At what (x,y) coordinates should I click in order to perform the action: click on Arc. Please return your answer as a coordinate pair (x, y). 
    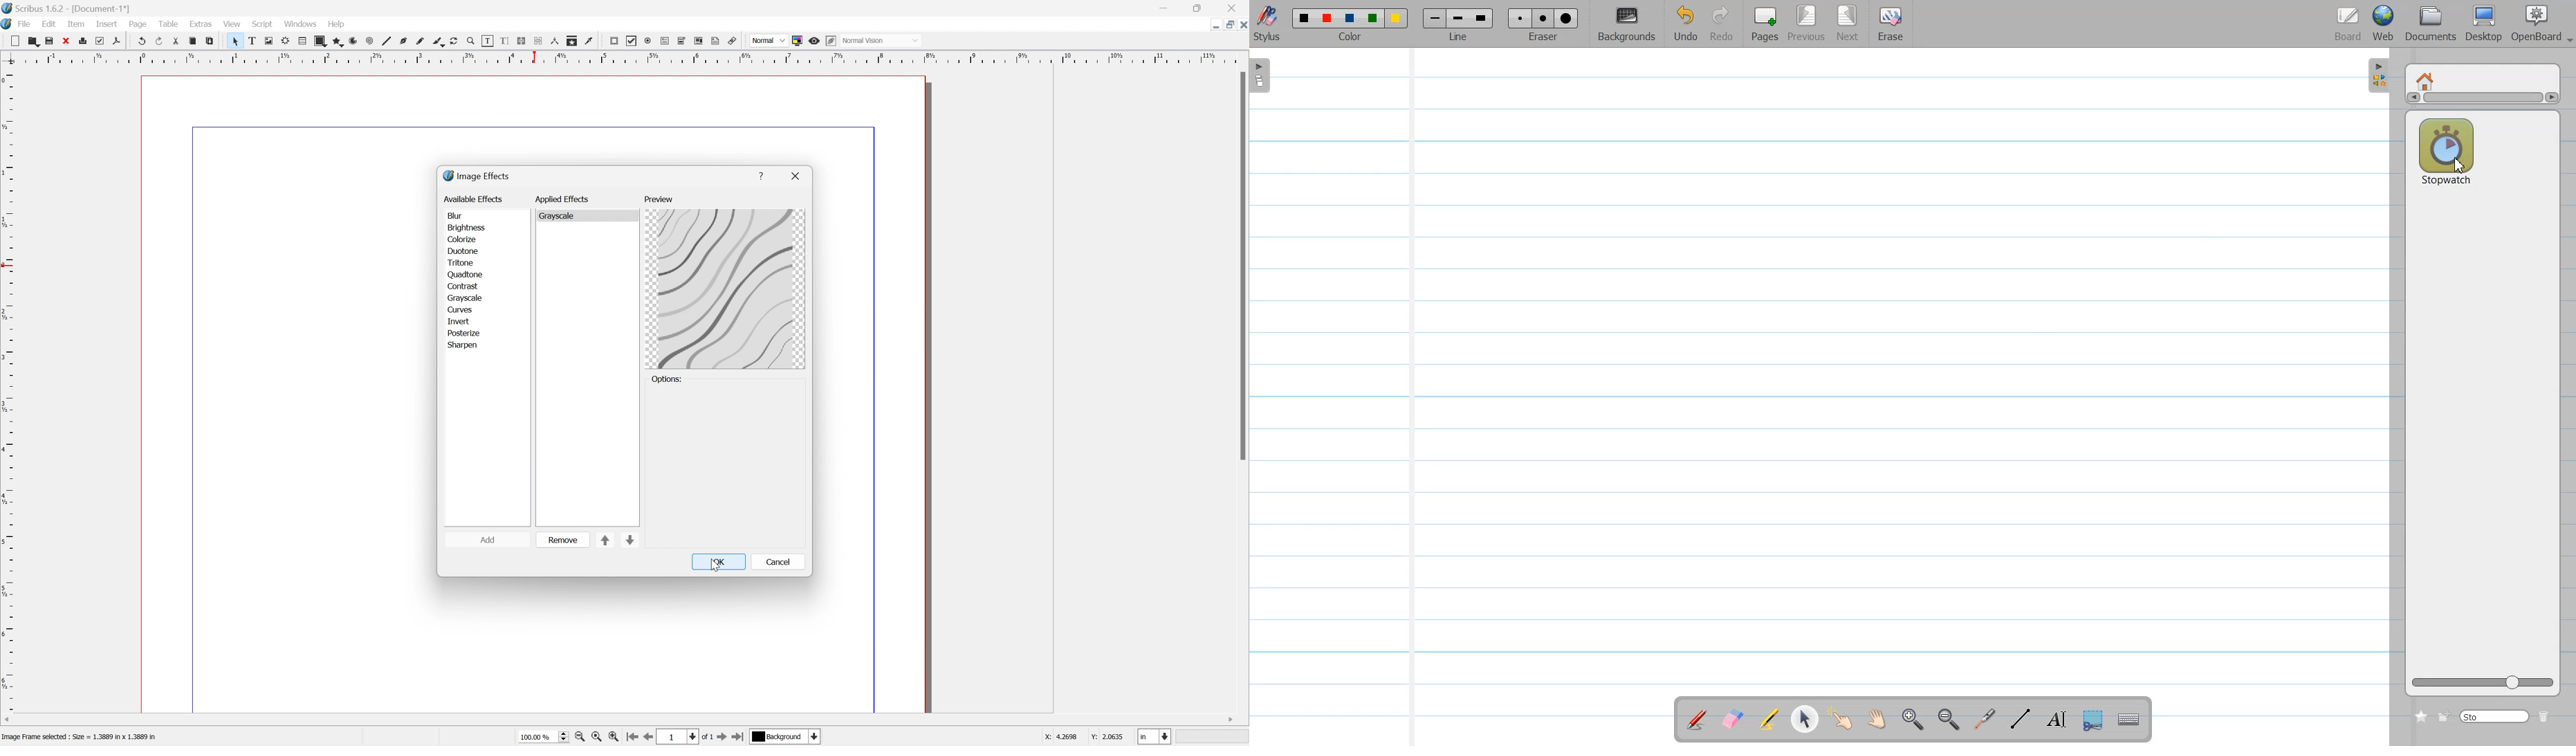
    Looking at the image, I should click on (358, 42).